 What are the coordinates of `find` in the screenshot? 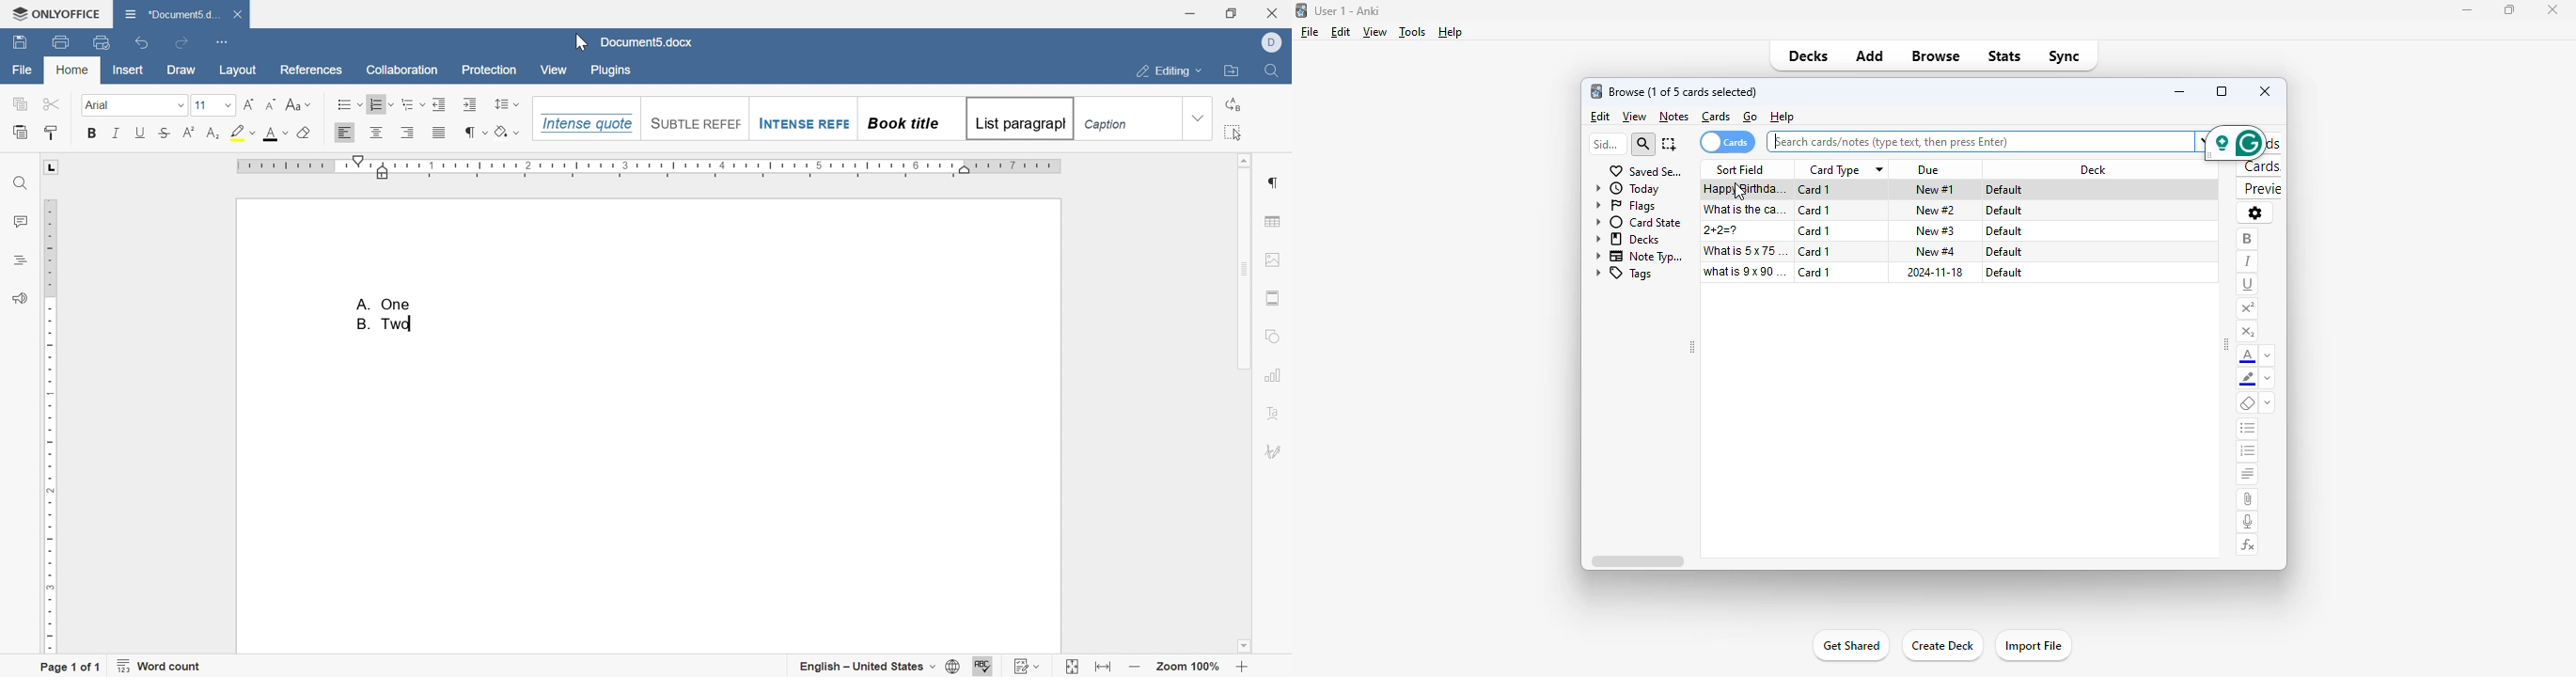 It's located at (1271, 71).